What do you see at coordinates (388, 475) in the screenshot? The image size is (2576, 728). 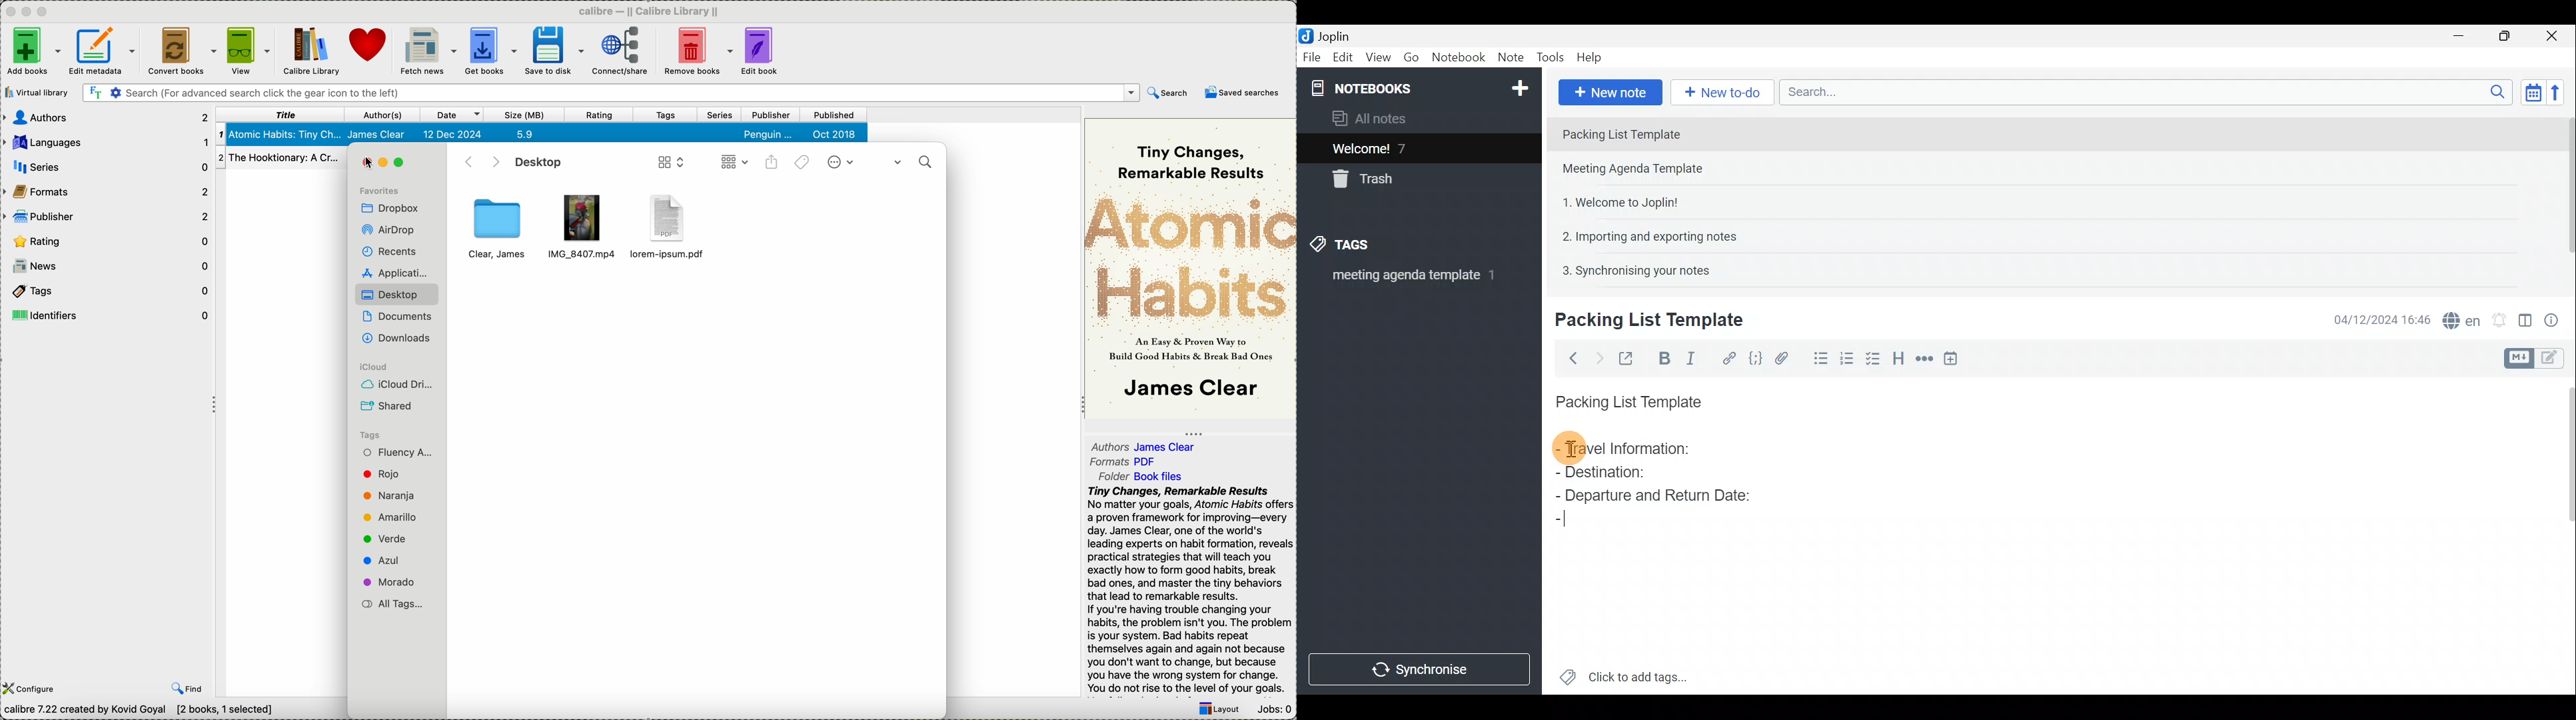 I see `tag` at bounding box center [388, 475].